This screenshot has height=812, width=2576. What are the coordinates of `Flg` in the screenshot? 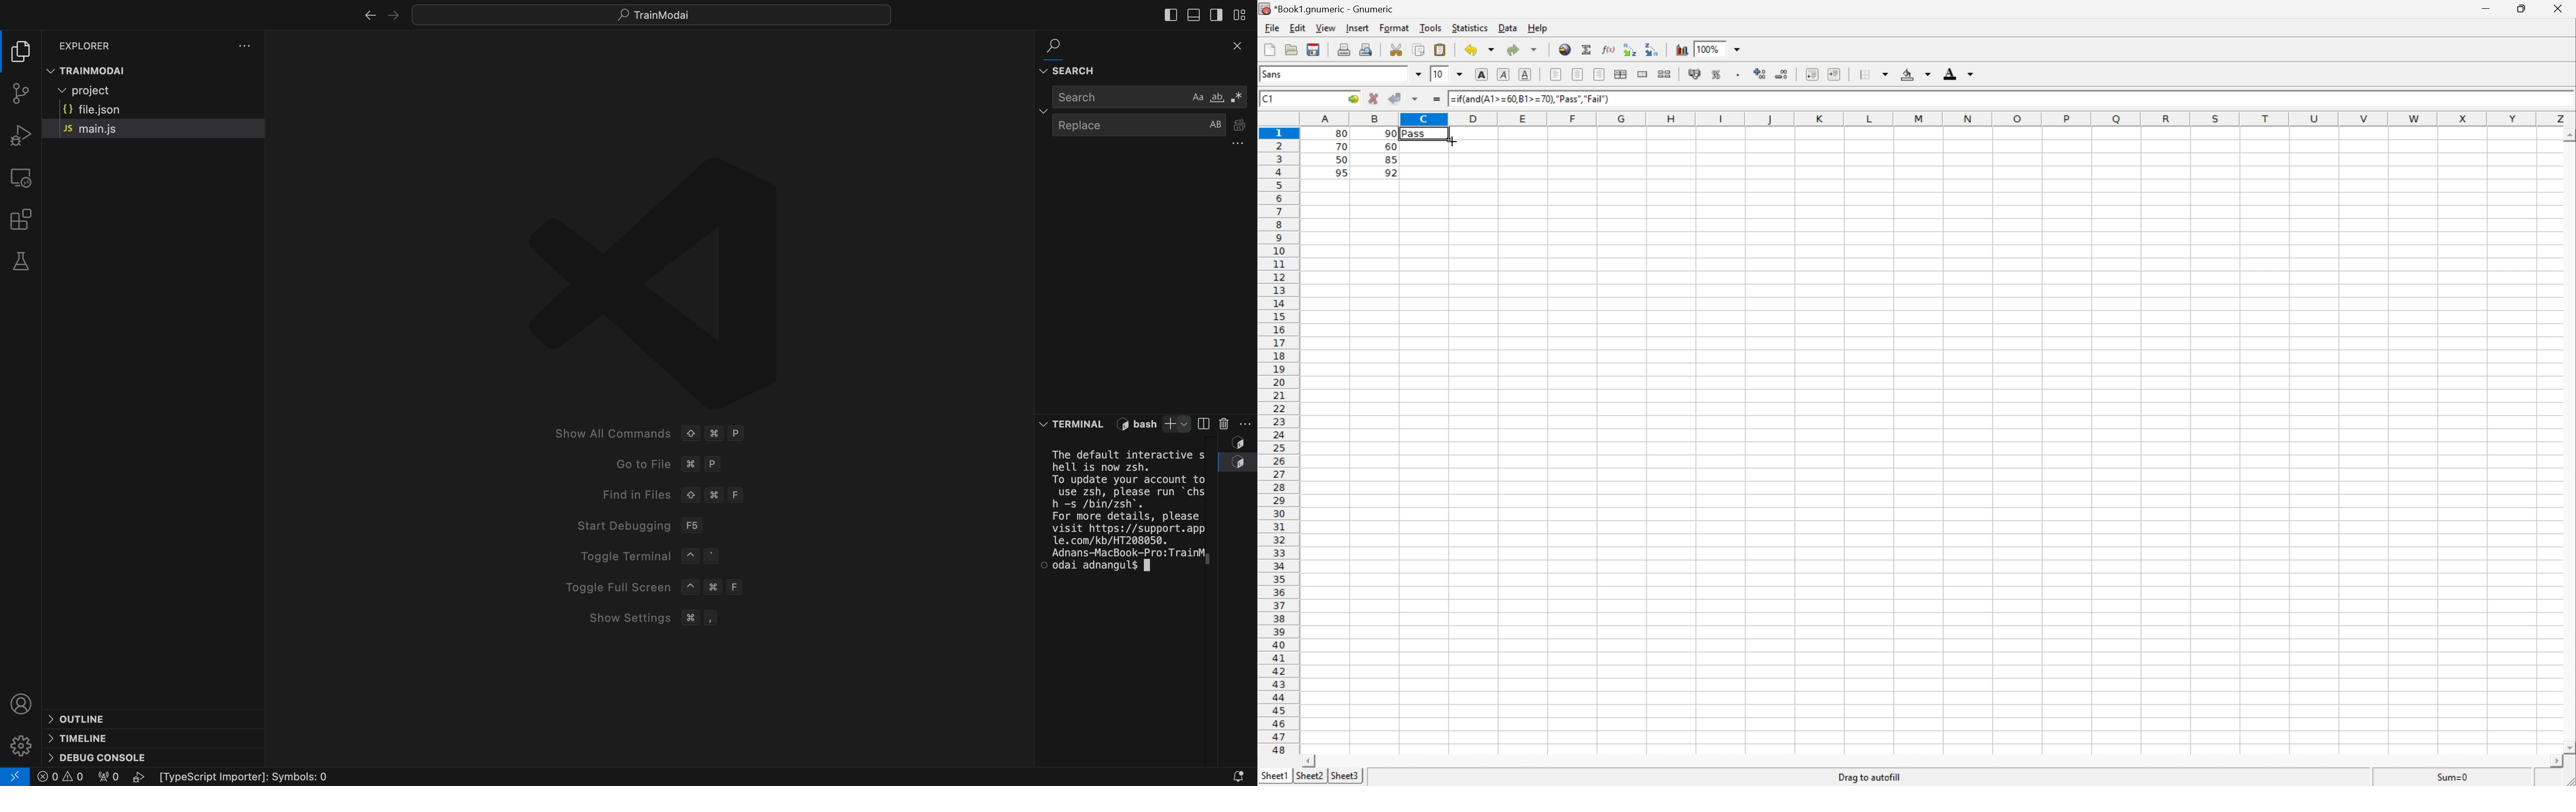 It's located at (107, 778).